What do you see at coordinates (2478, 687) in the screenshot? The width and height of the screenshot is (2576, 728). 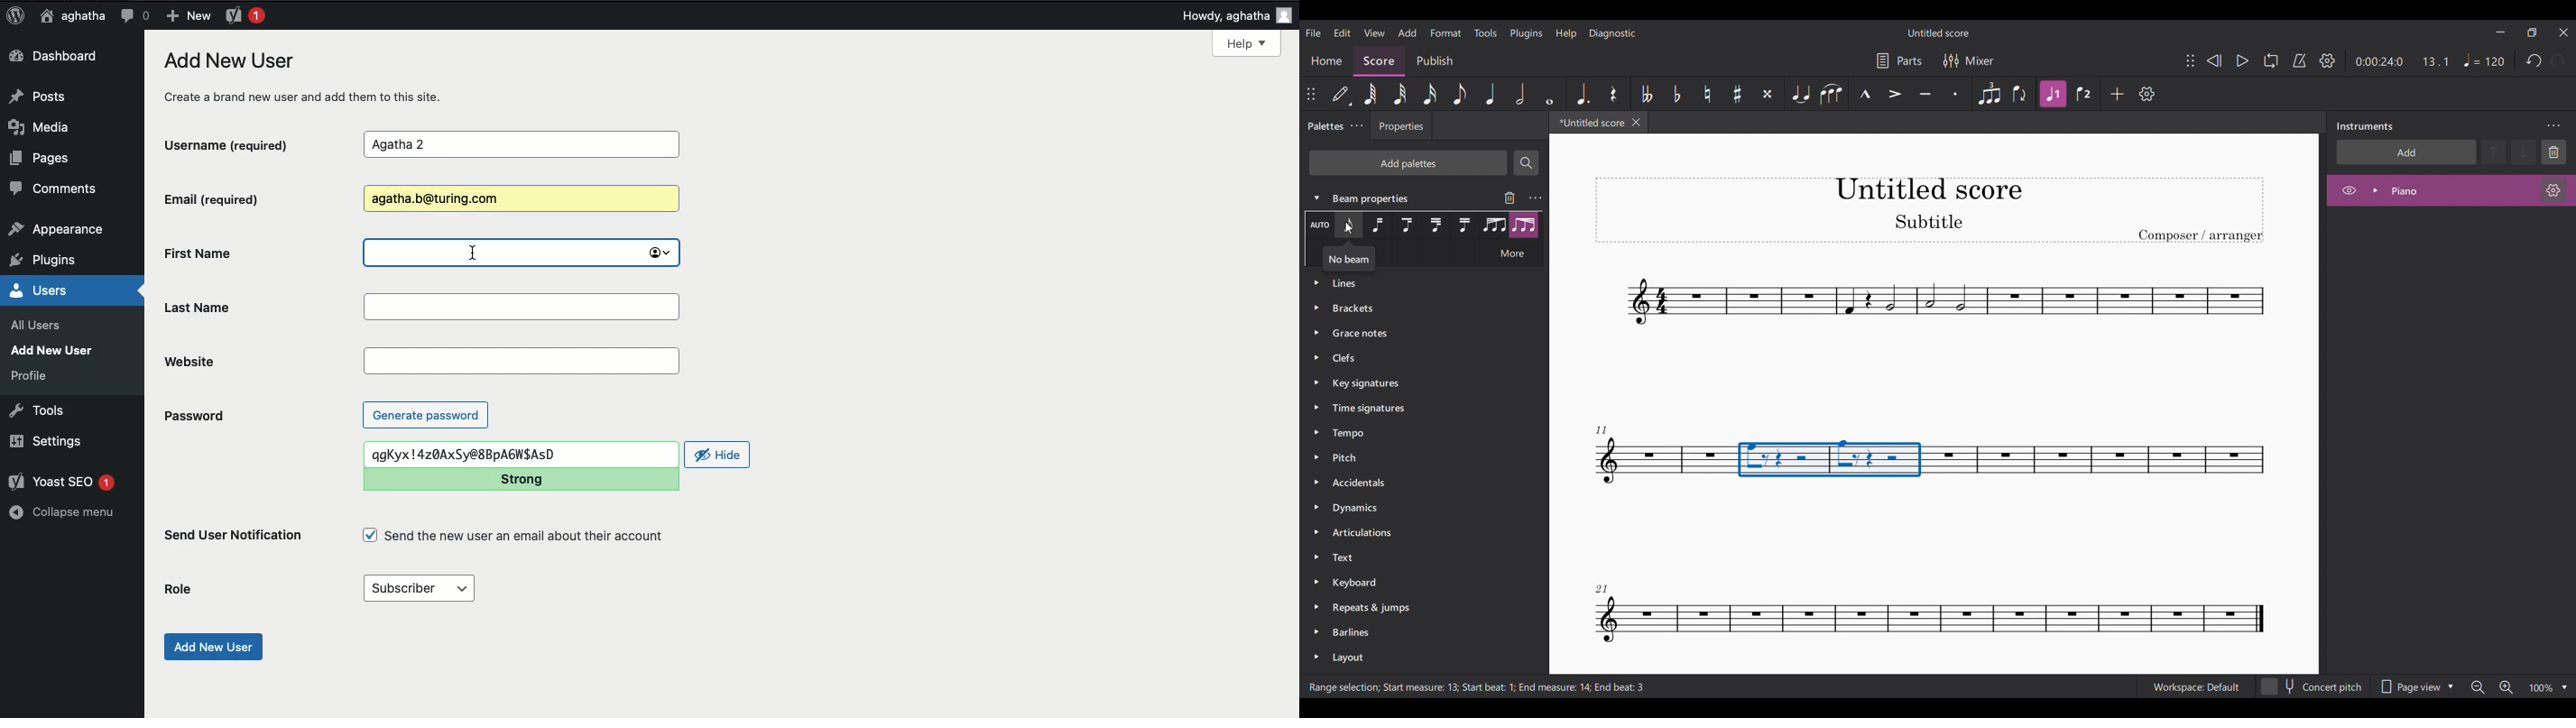 I see `Zoom out` at bounding box center [2478, 687].